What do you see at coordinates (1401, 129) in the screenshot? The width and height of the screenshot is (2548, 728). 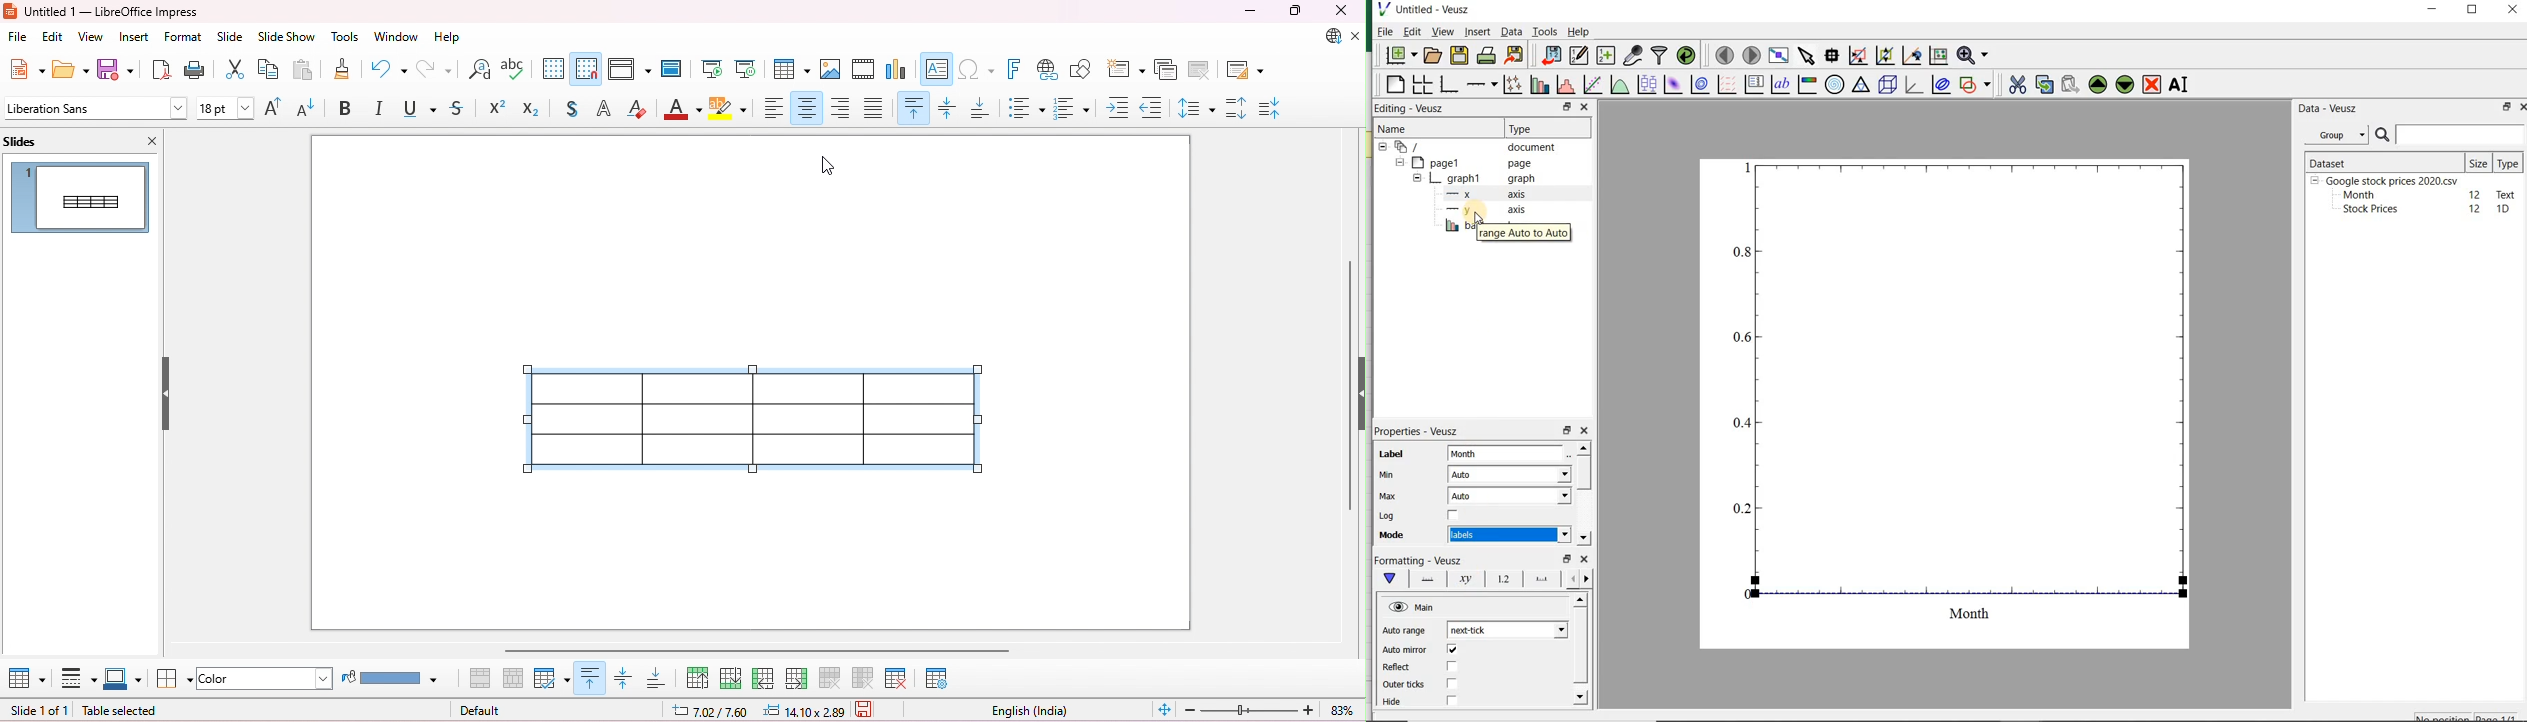 I see `Name` at bounding box center [1401, 129].